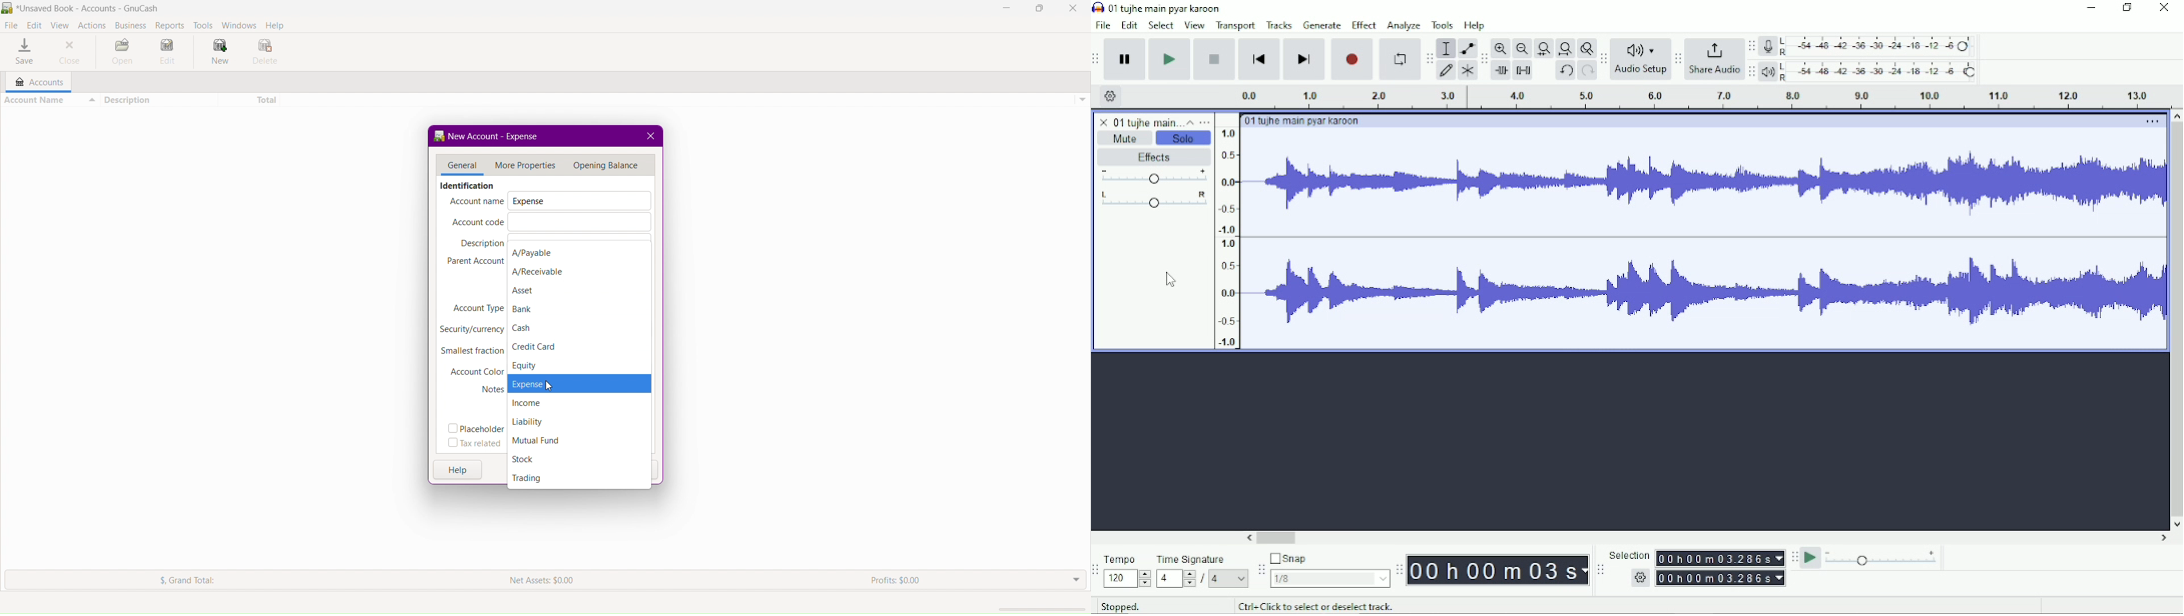  Describe the element at coordinates (1111, 96) in the screenshot. I see `Timeline osettings` at that location.